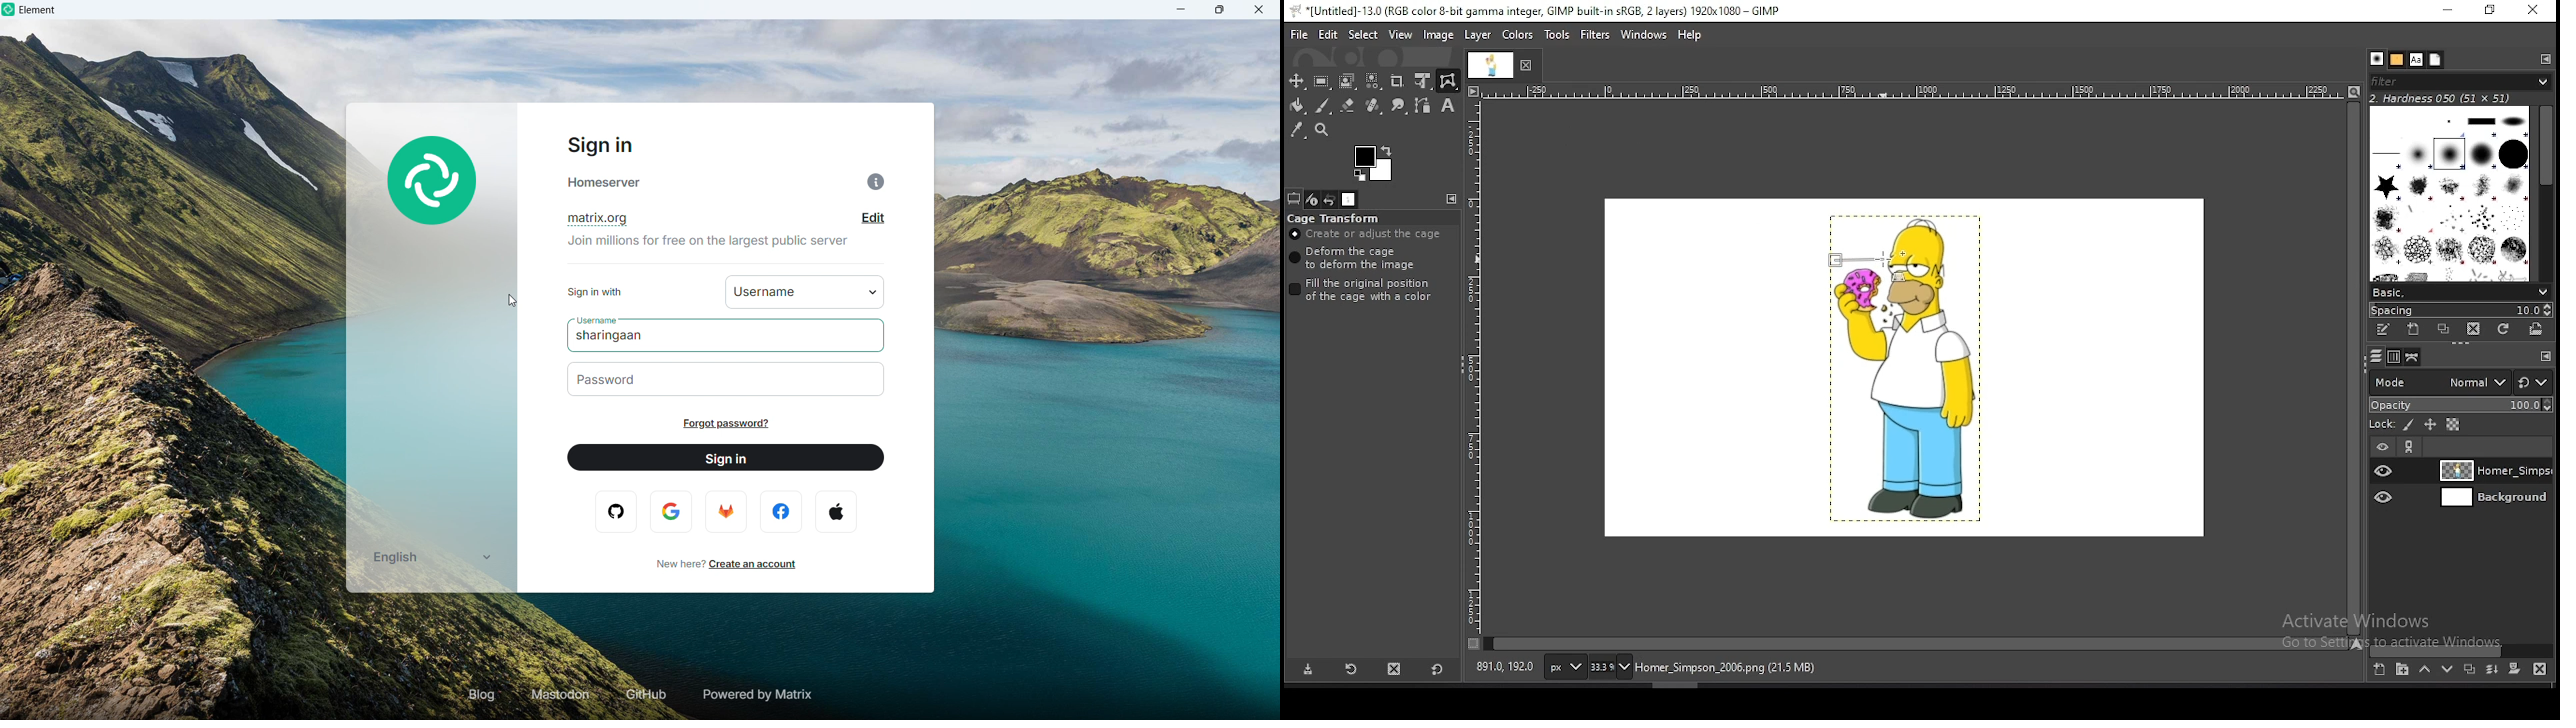 Image resolution: width=2576 pixels, height=728 pixels. I want to click on layer visibility on/off, so click(2385, 471).